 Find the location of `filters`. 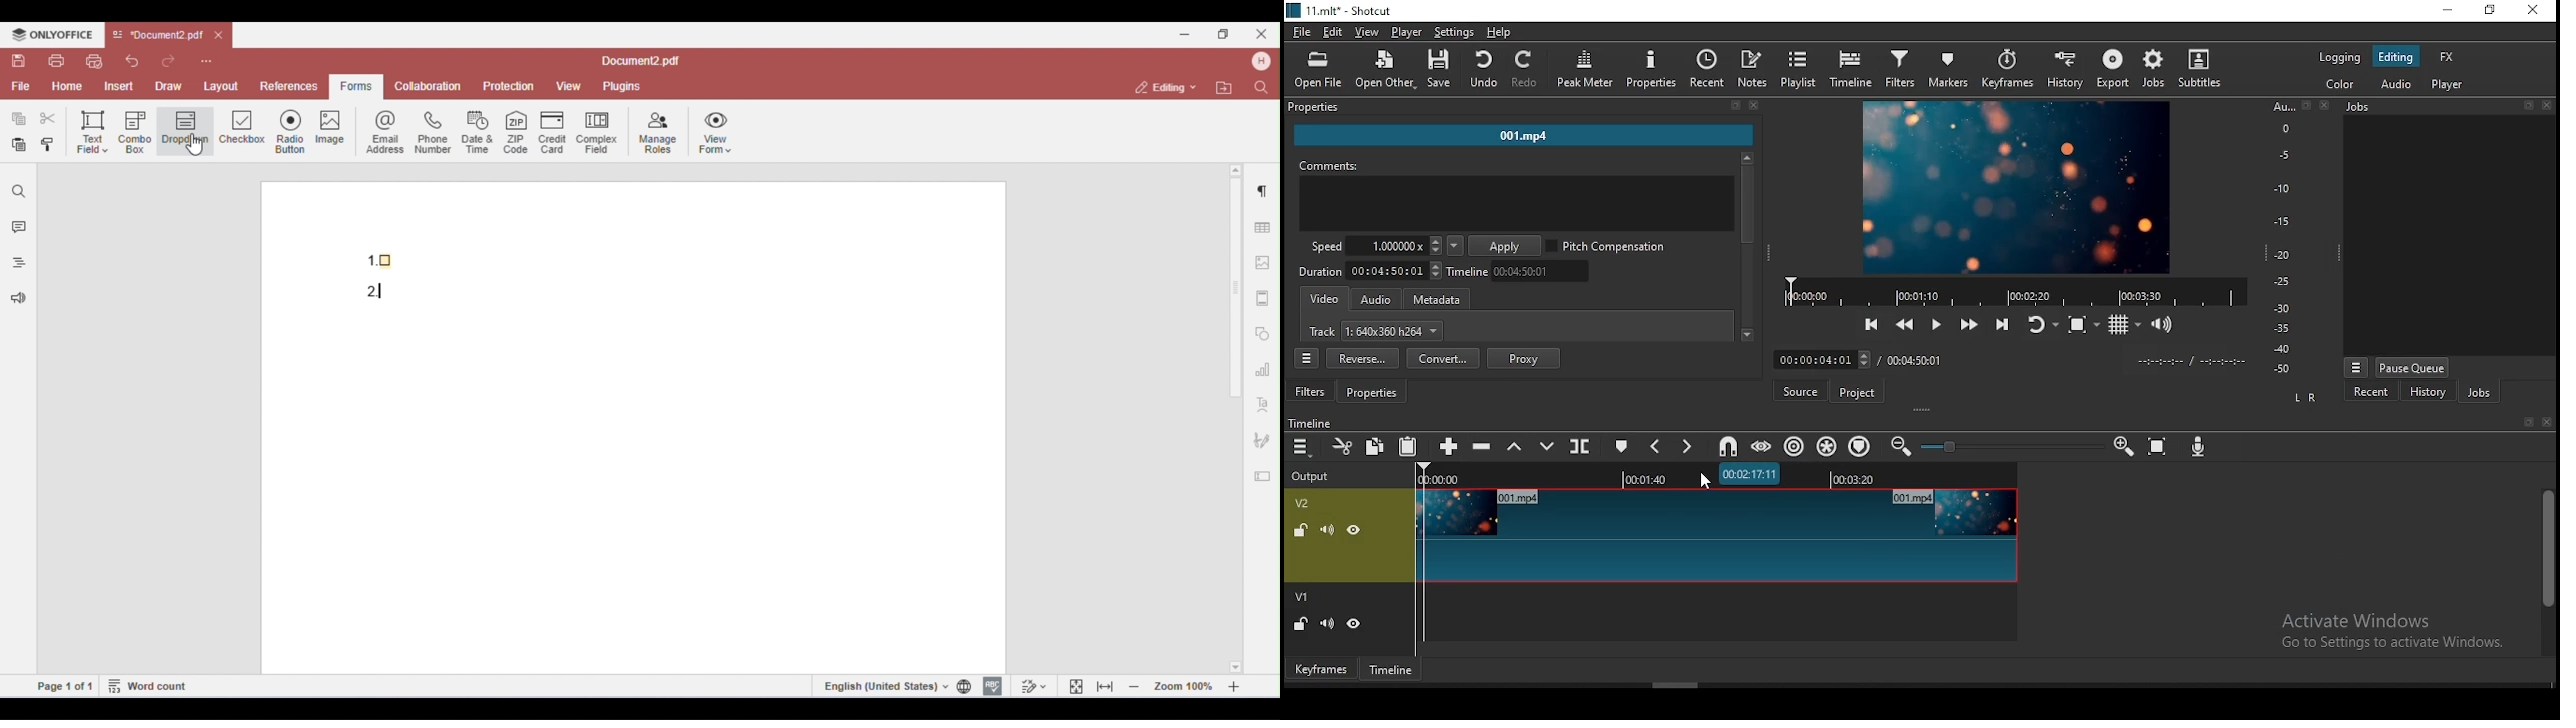

filters is located at coordinates (1903, 70).